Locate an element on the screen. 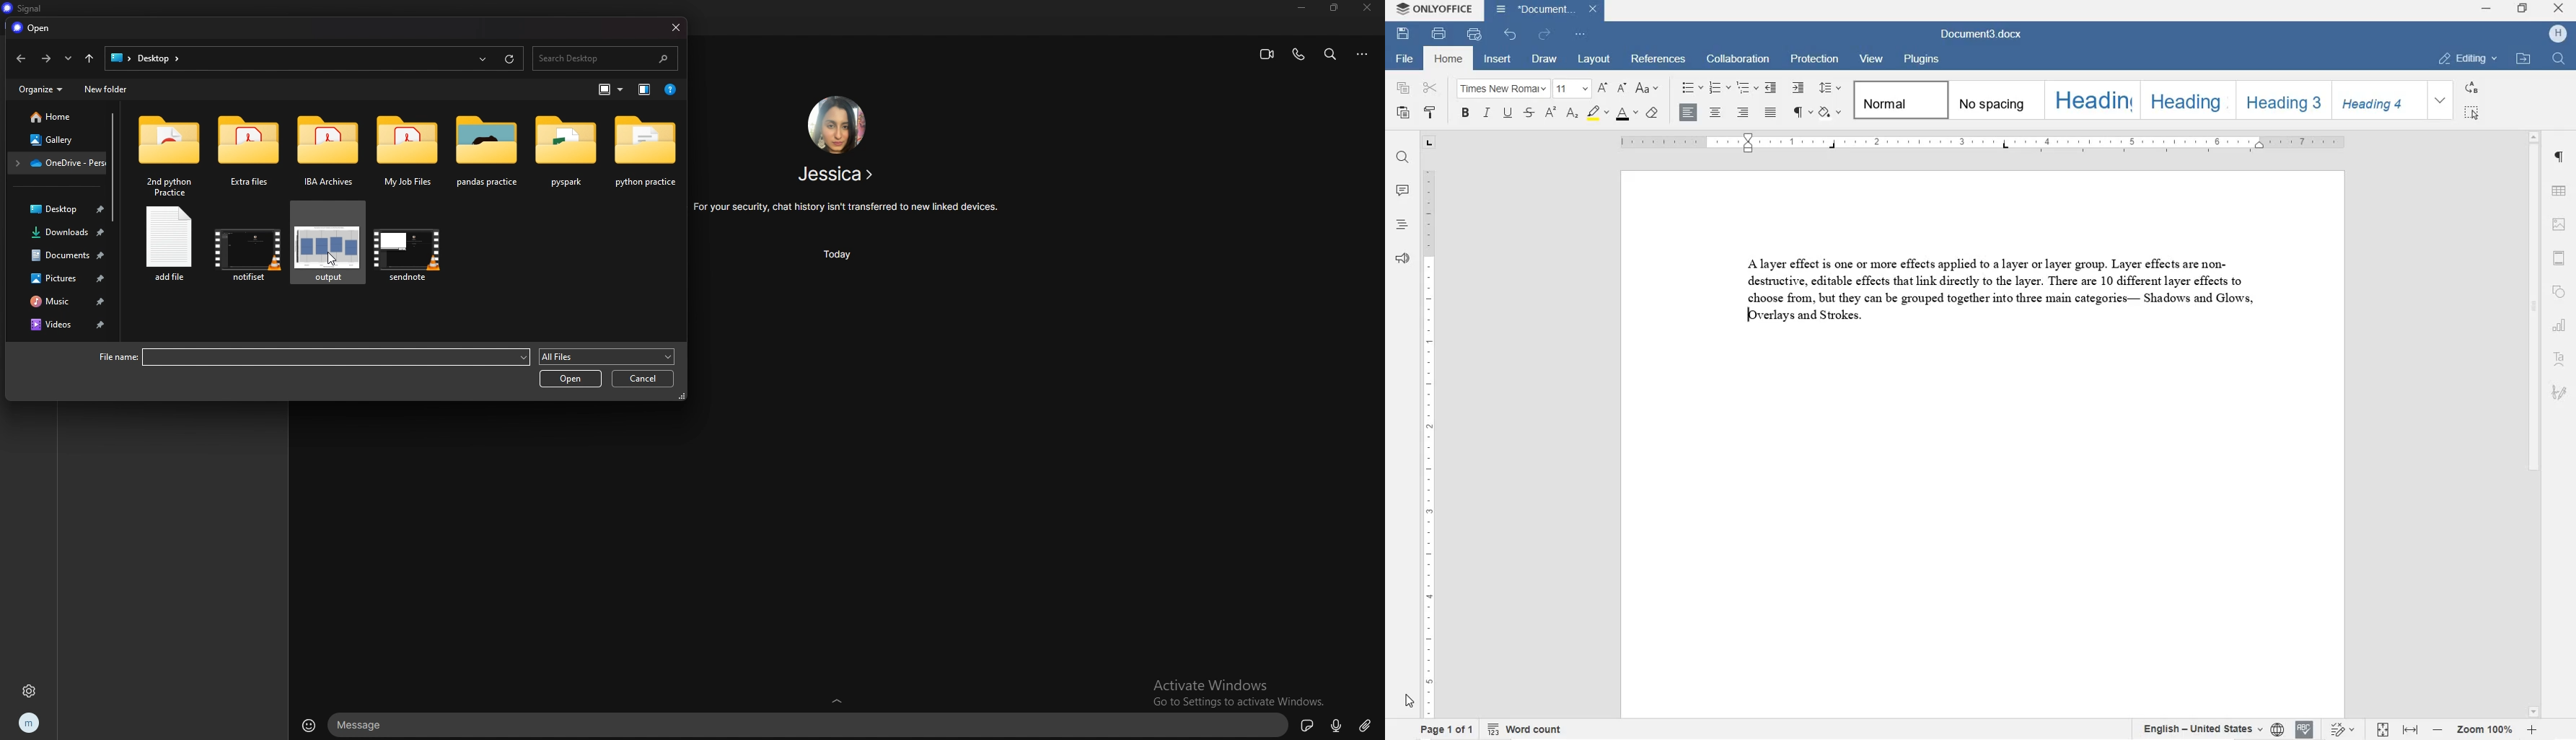 The image size is (2576, 756). PARAGRAPH SETTINGS is located at coordinates (2560, 157).